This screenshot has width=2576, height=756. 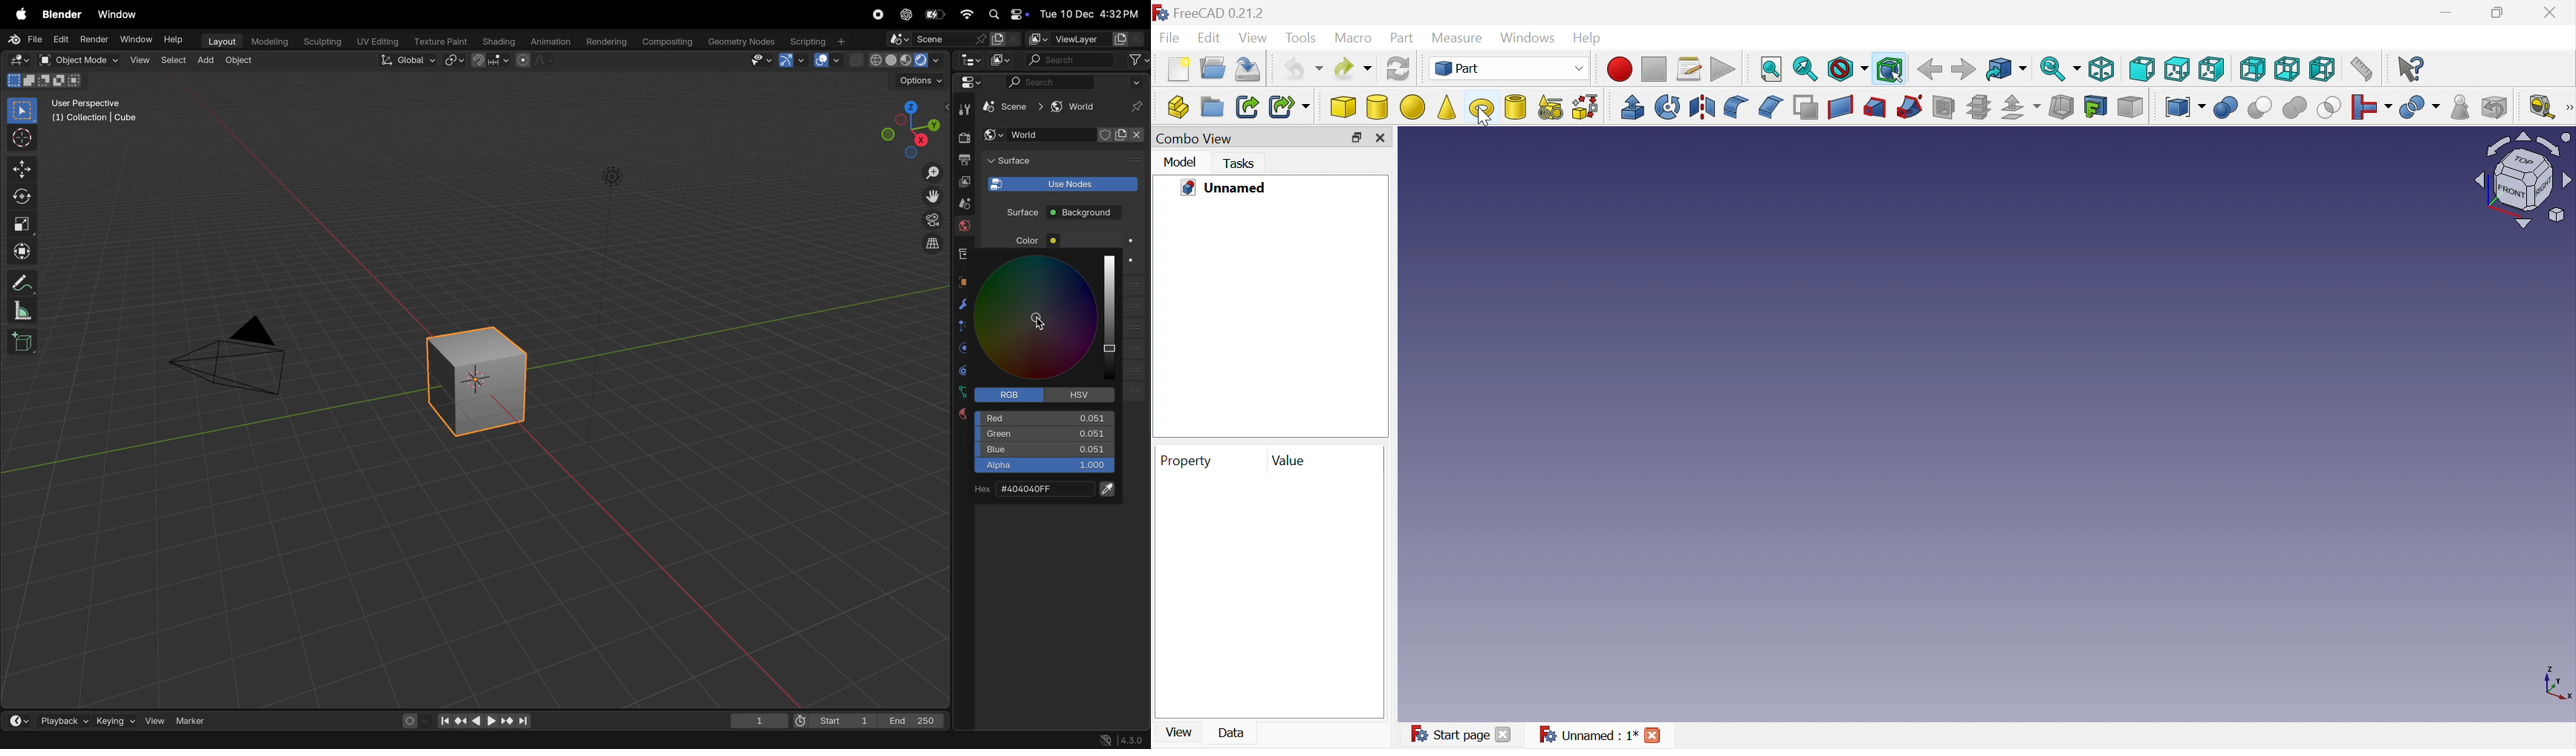 What do you see at coordinates (935, 15) in the screenshot?
I see `battery` at bounding box center [935, 15].